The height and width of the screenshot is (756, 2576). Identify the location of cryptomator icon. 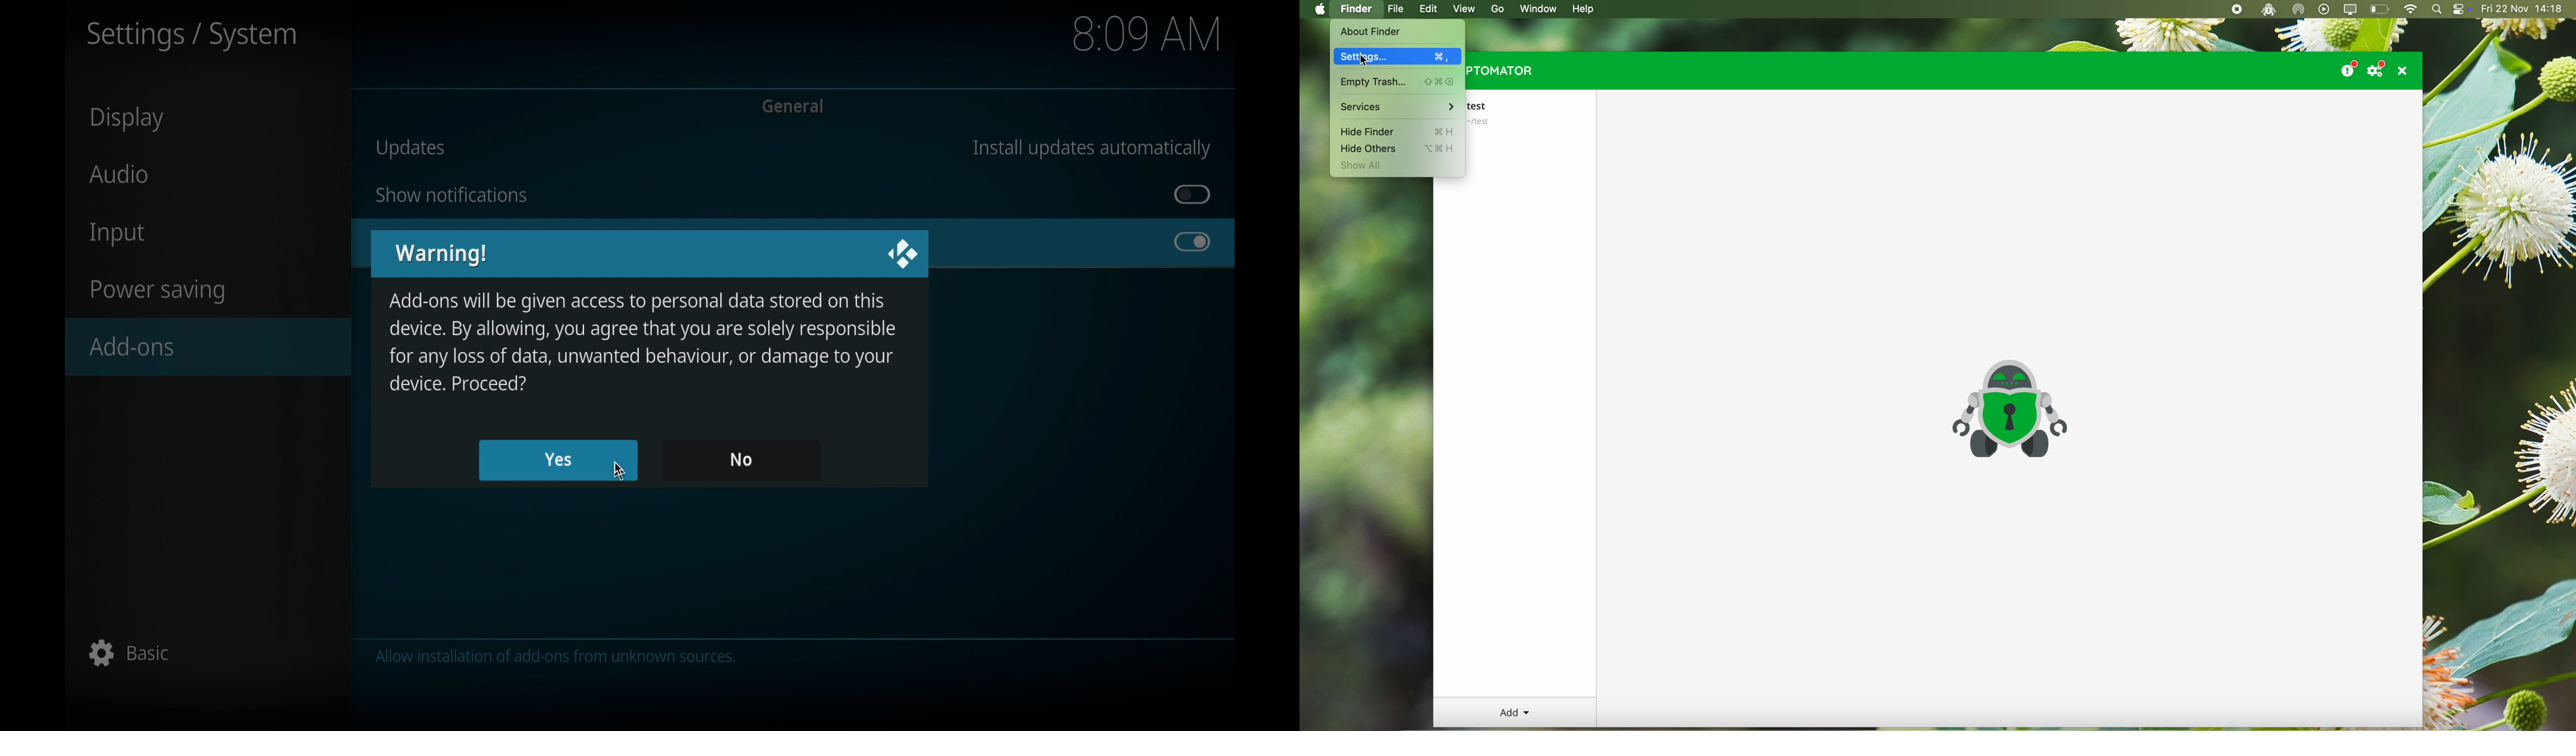
(2008, 410).